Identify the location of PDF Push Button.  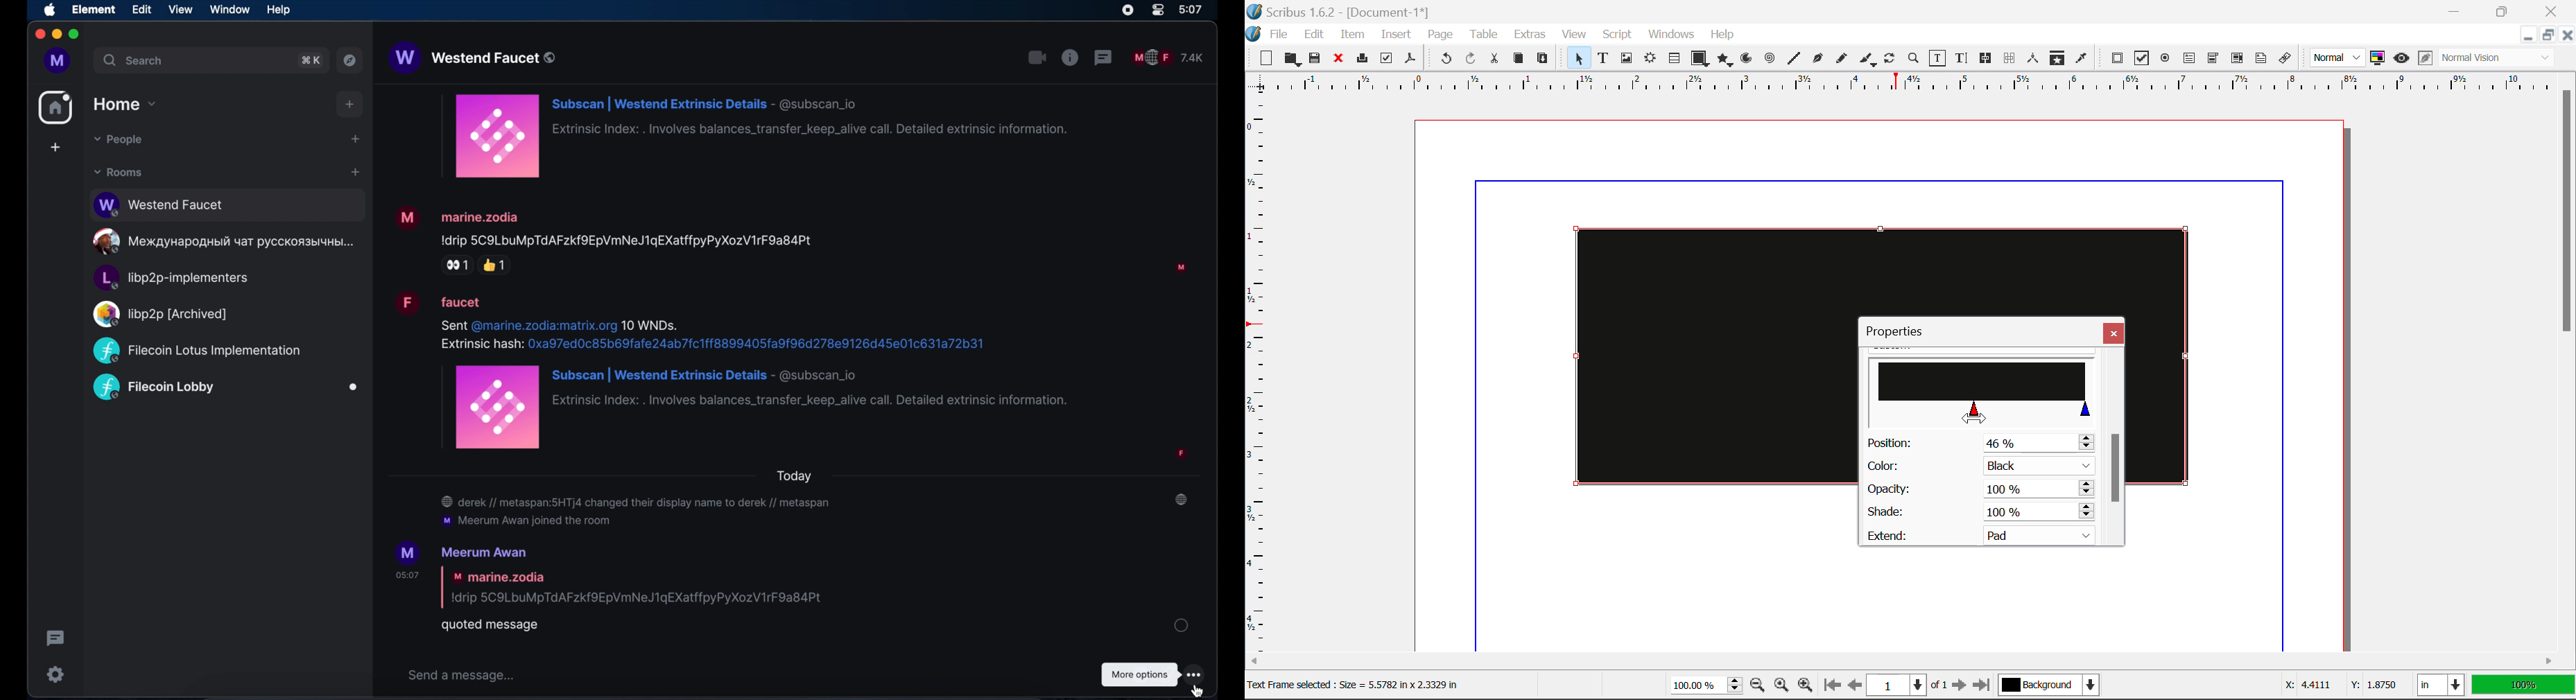
(2117, 58).